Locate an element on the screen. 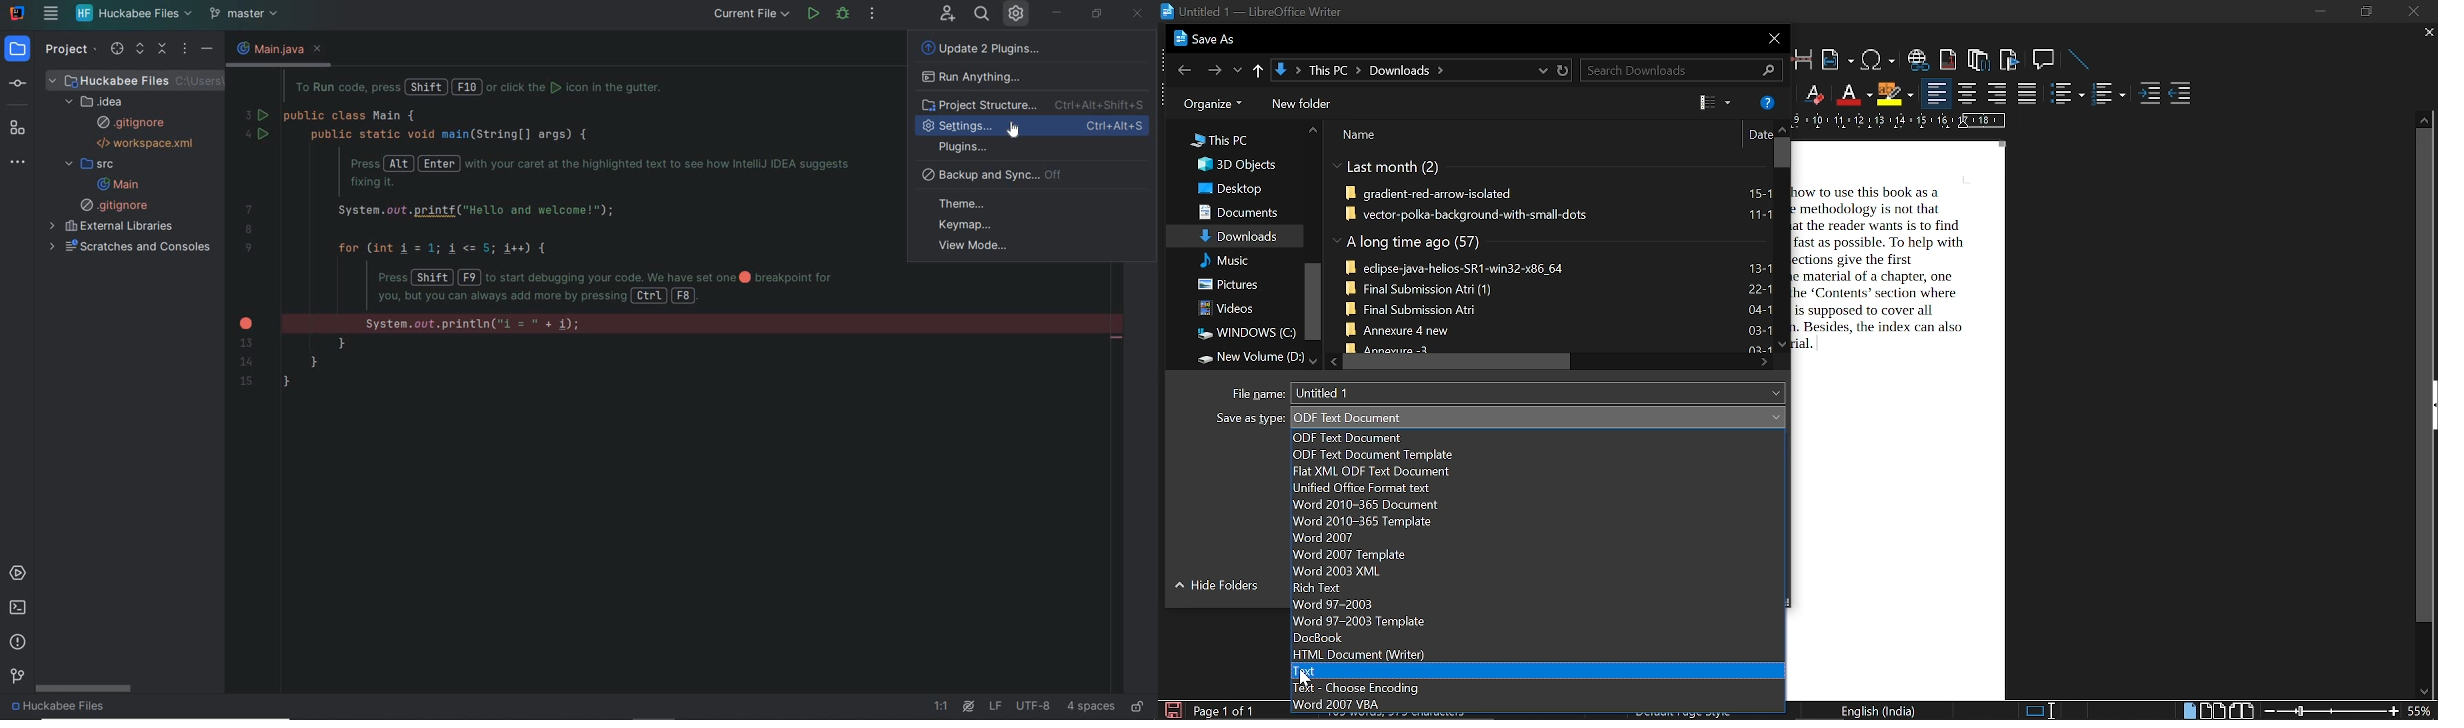 The image size is (2464, 728). align right is located at coordinates (1996, 94).